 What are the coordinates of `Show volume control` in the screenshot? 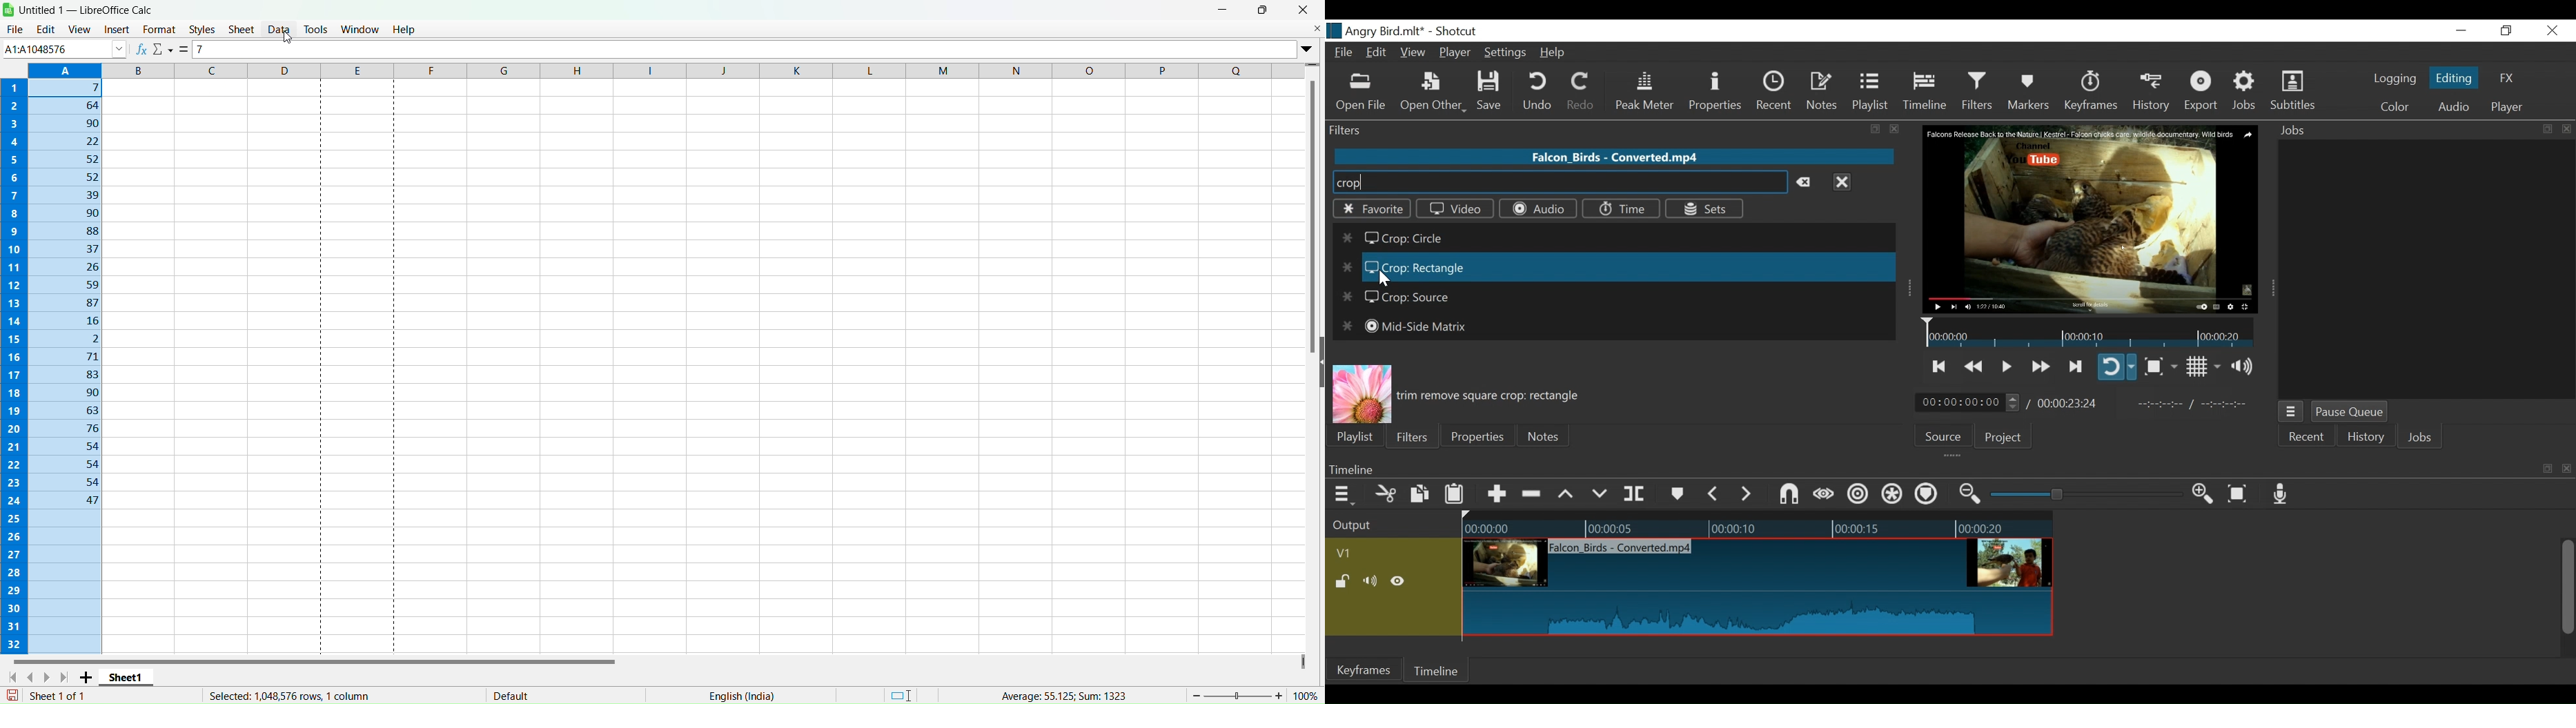 It's located at (2247, 366).